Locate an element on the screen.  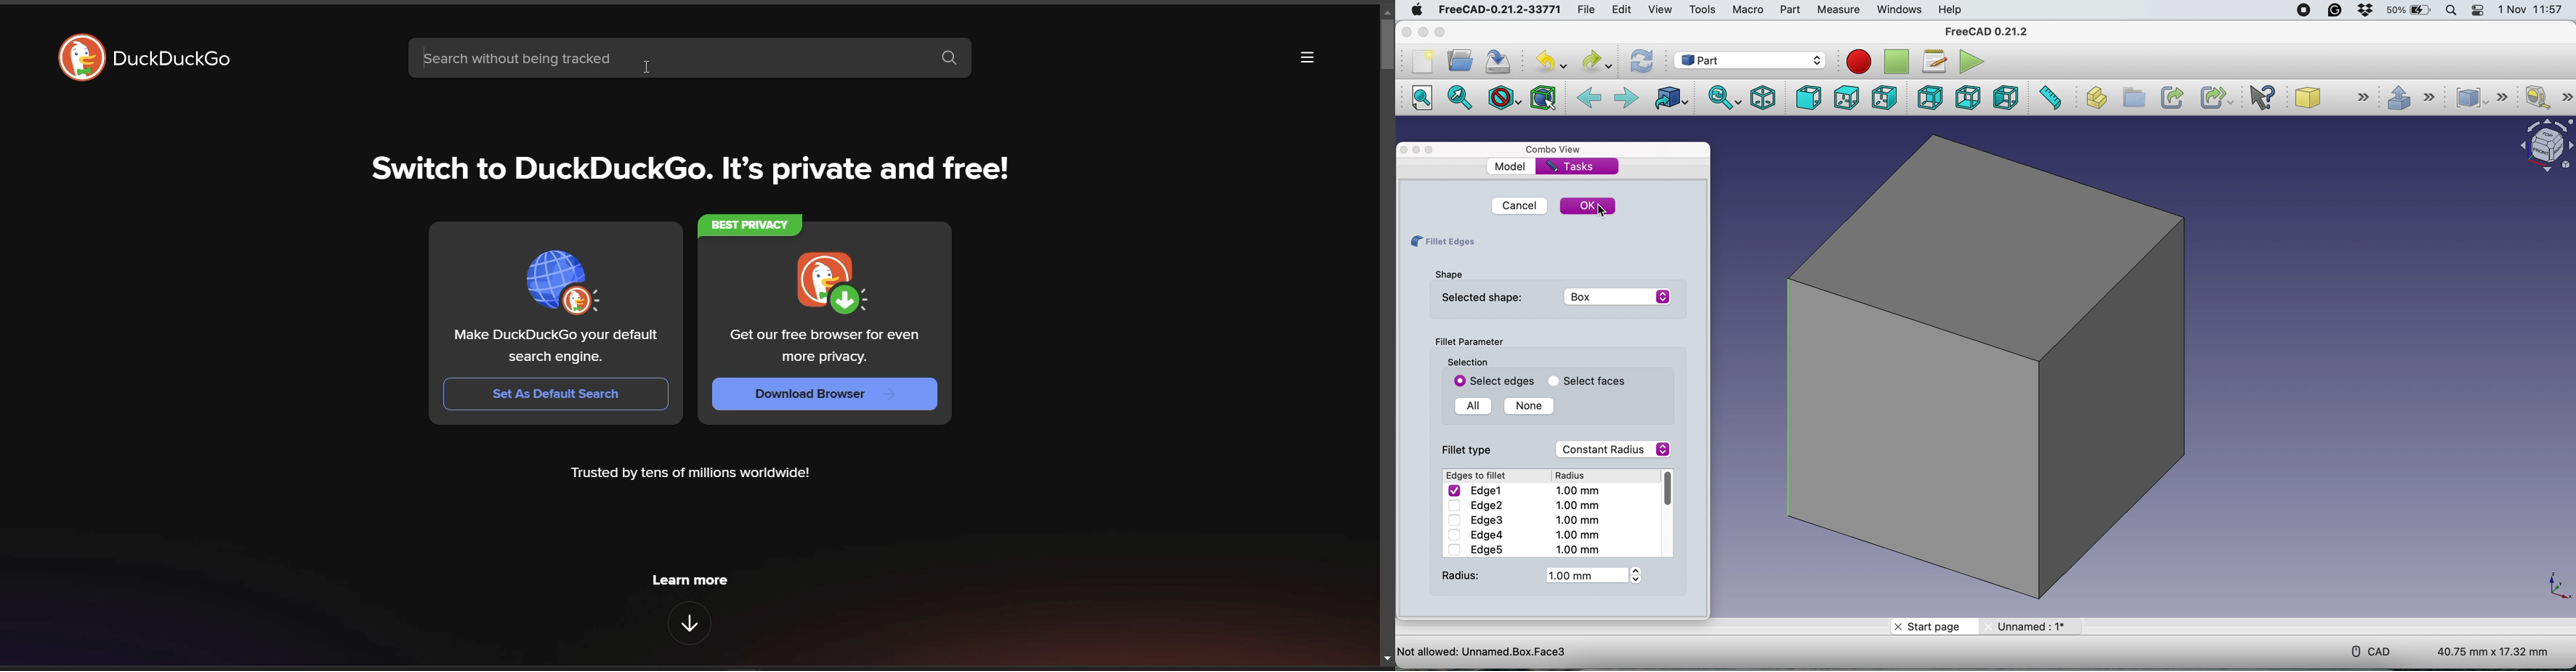
Cancel is located at coordinates (1516, 205).